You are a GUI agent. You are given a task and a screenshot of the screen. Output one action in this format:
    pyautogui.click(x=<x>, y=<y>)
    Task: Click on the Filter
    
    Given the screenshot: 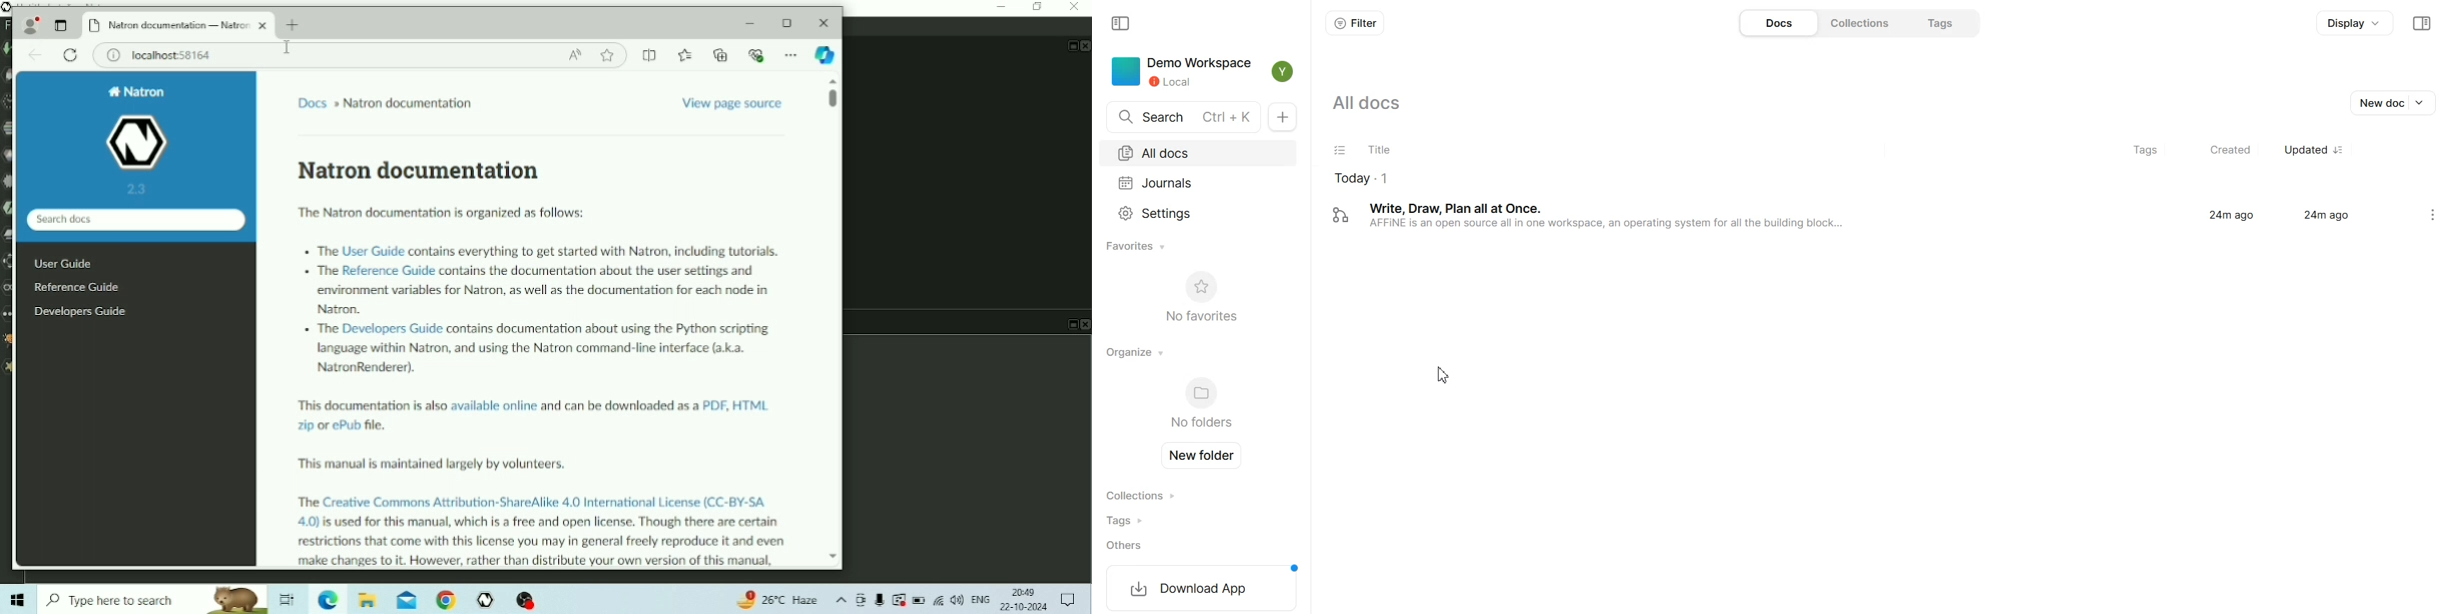 What is the action you would take?
    pyautogui.click(x=1356, y=23)
    